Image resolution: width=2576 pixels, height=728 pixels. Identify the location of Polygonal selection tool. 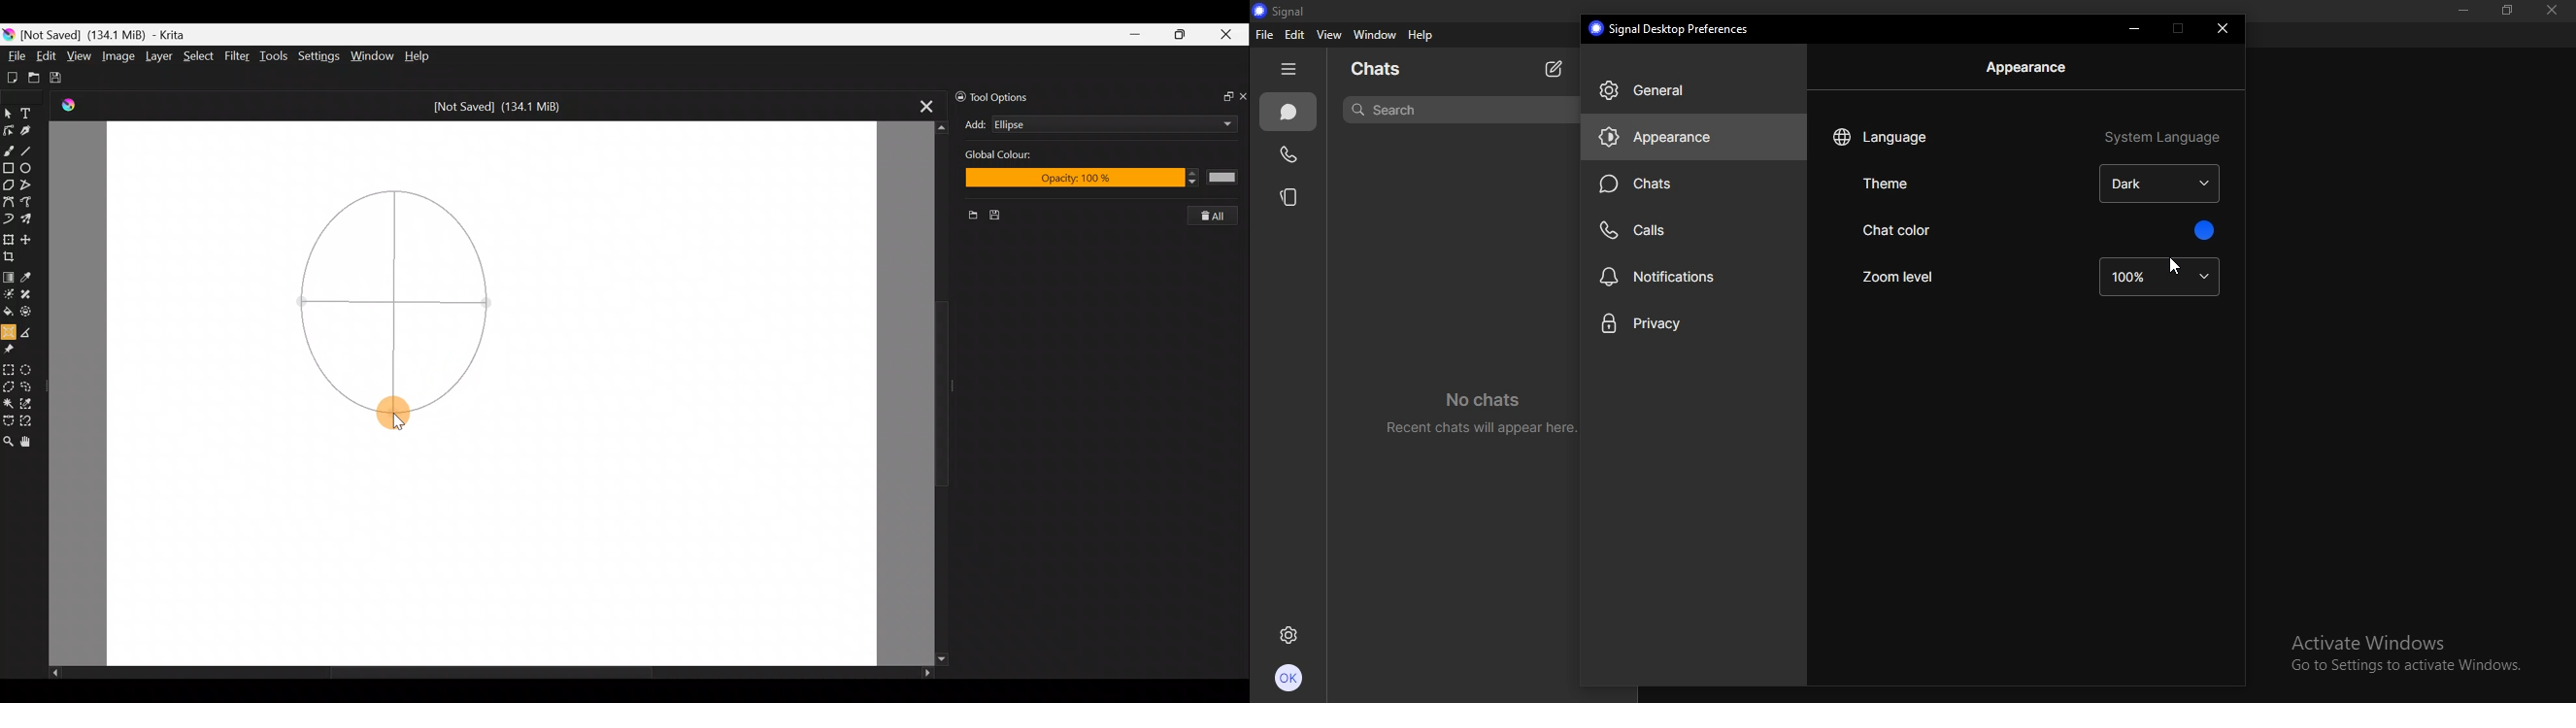
(8, 385).